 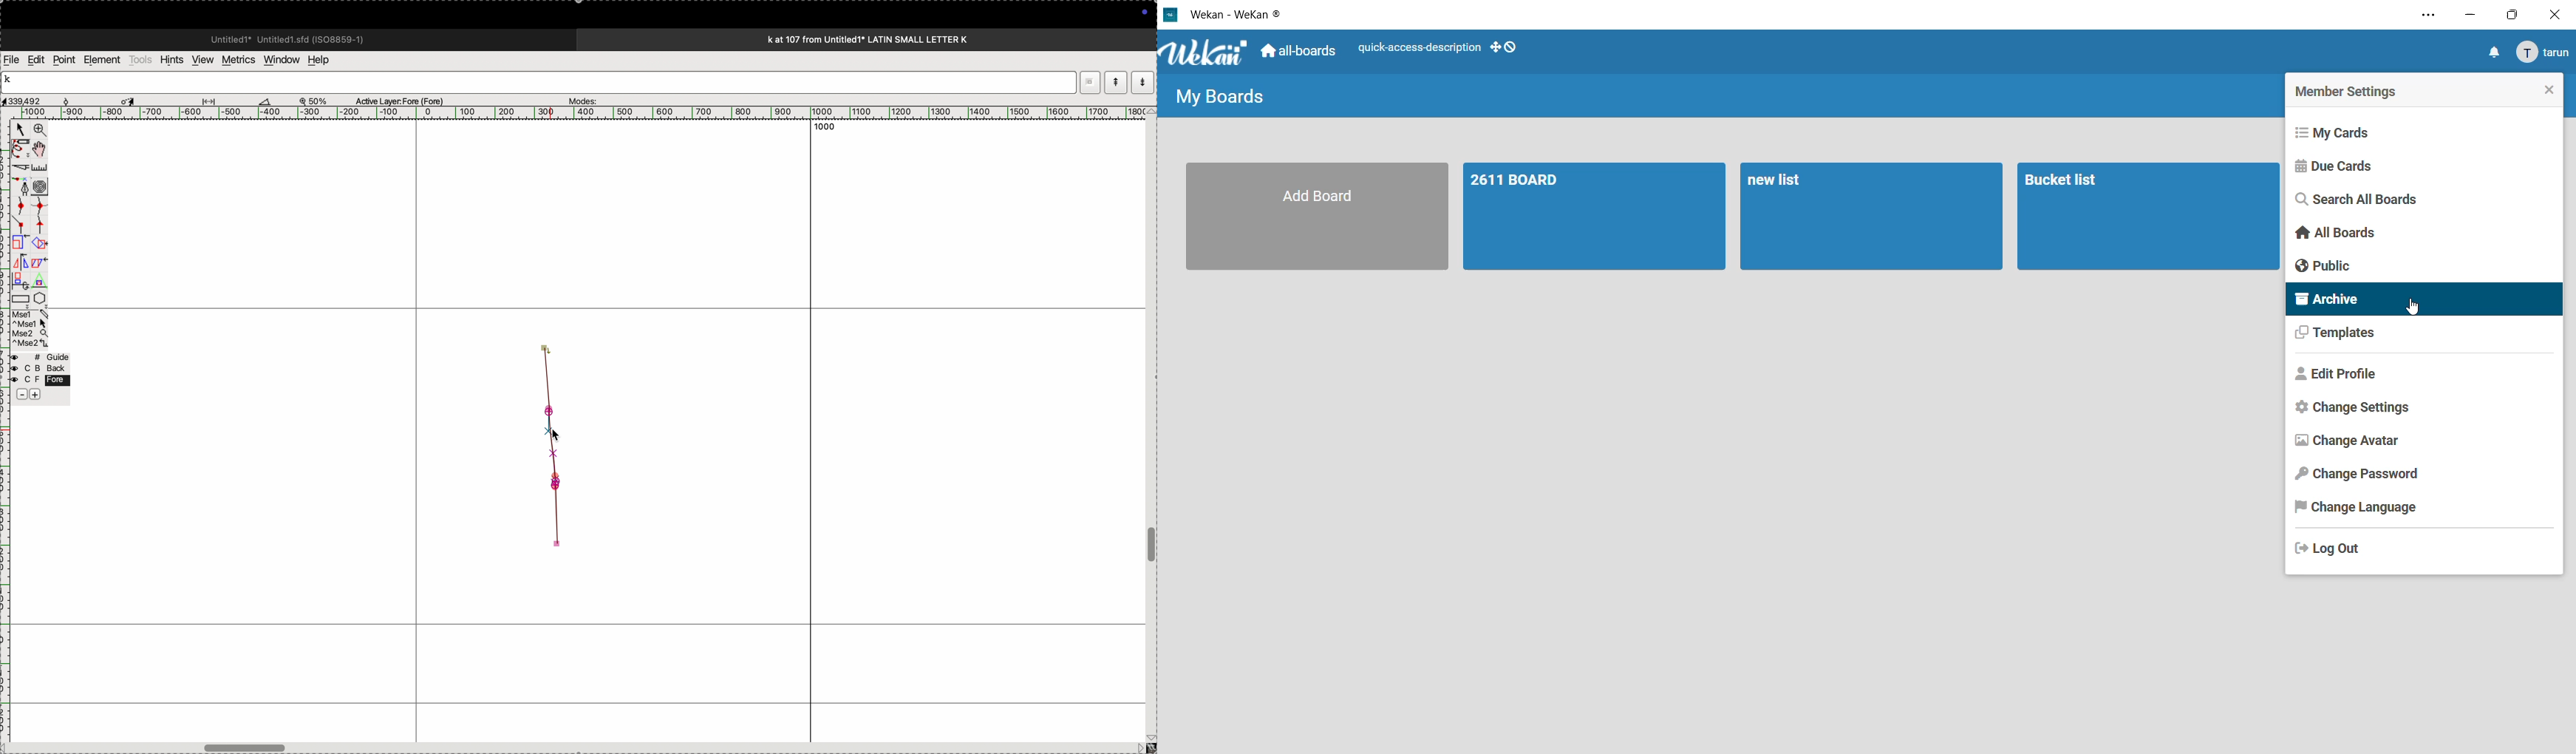 I want to click on title, so click(x=894, y=39).